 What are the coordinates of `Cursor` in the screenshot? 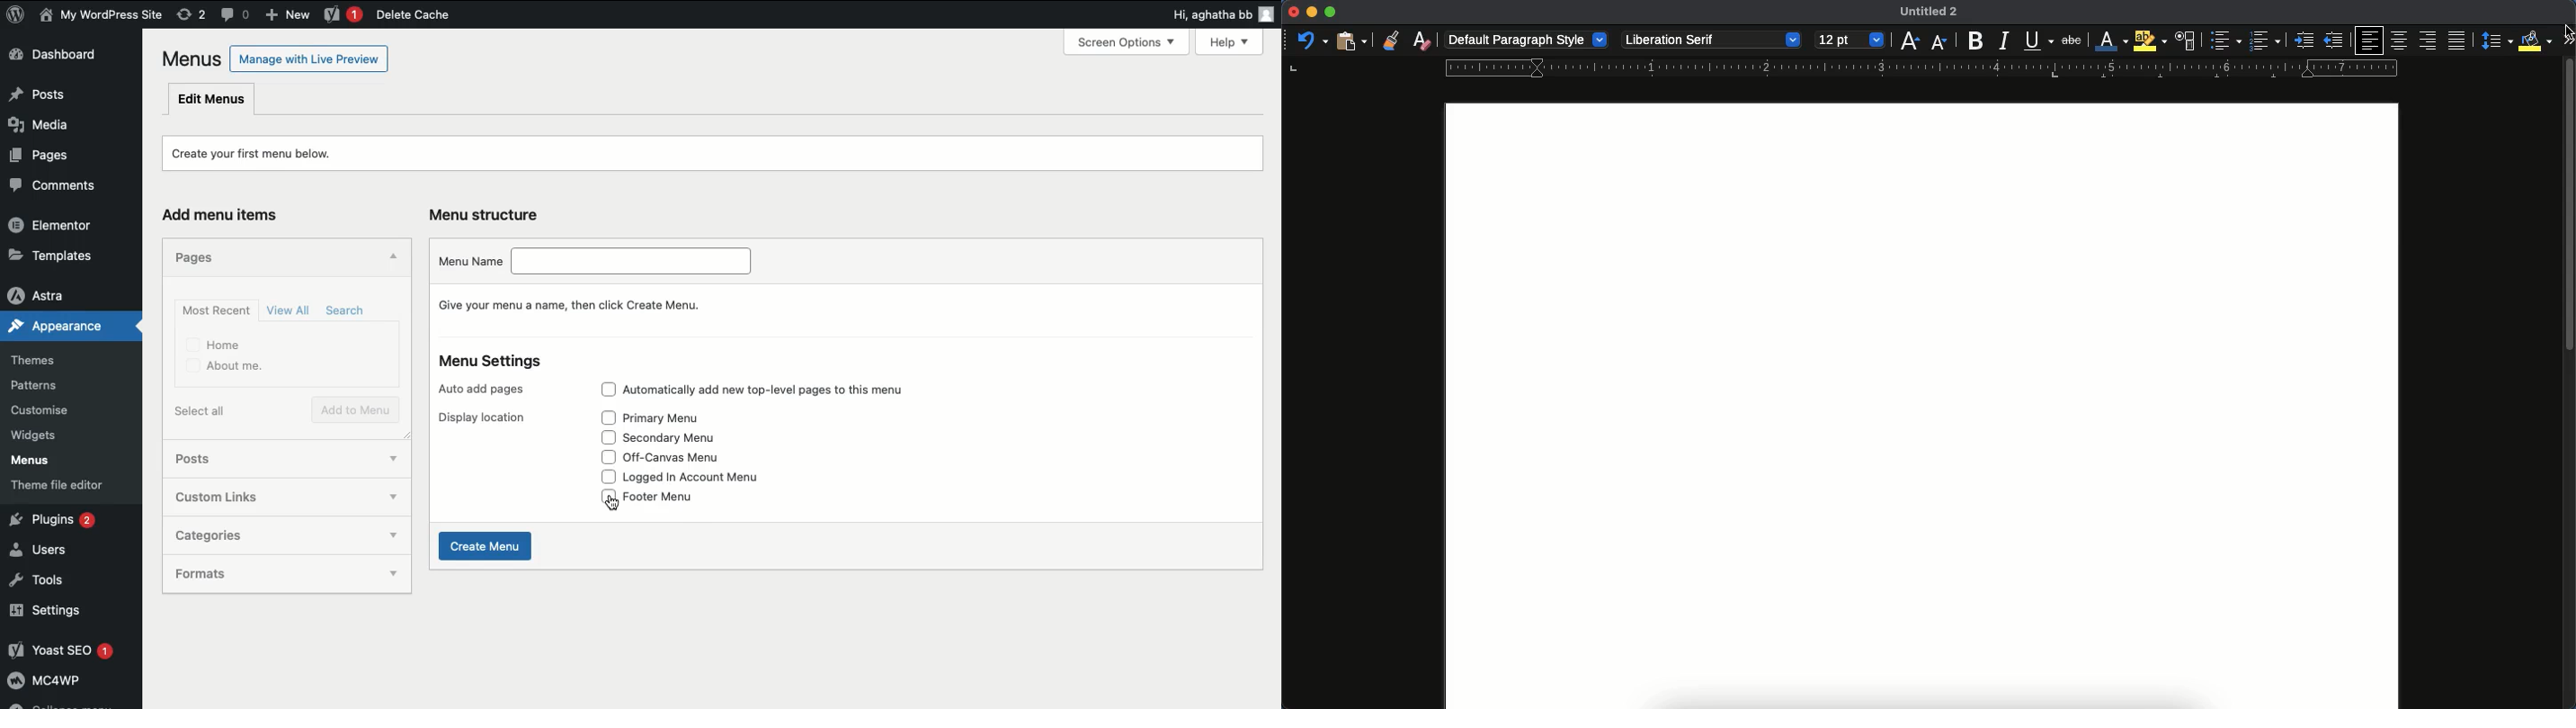 It's located at (2564, 29).